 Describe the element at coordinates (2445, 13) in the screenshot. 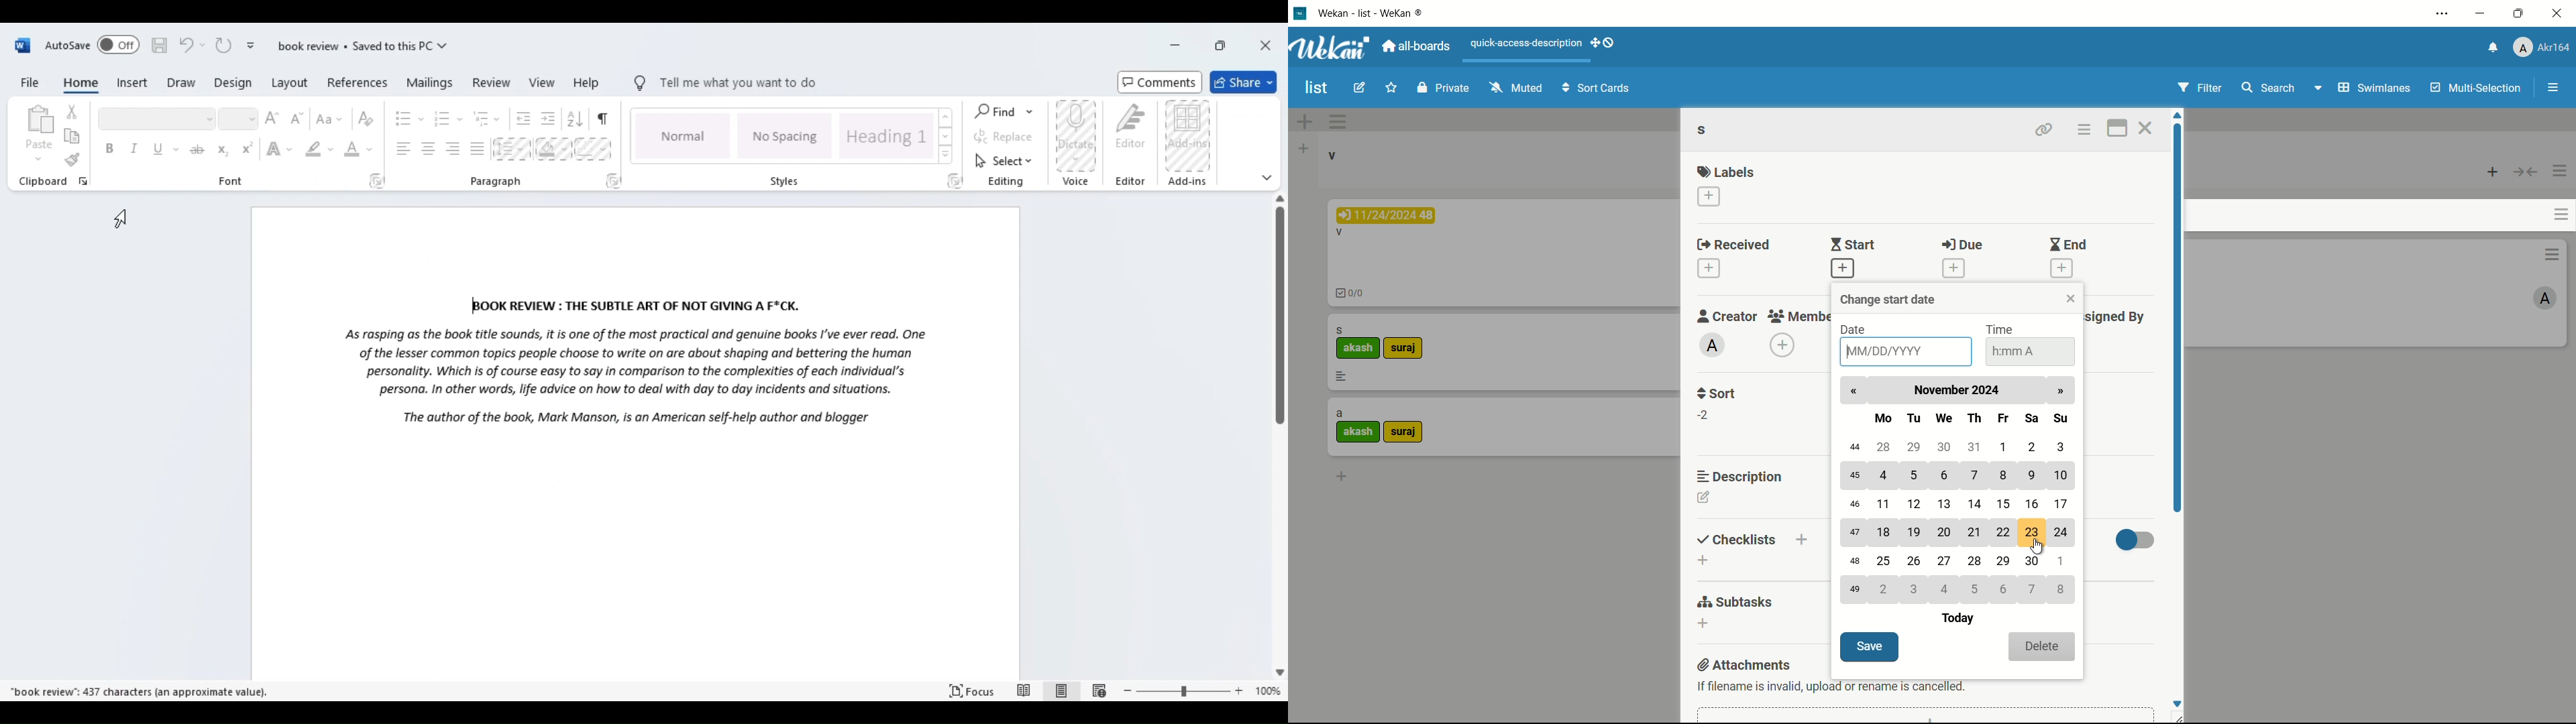

I see `settings and more` at that location.